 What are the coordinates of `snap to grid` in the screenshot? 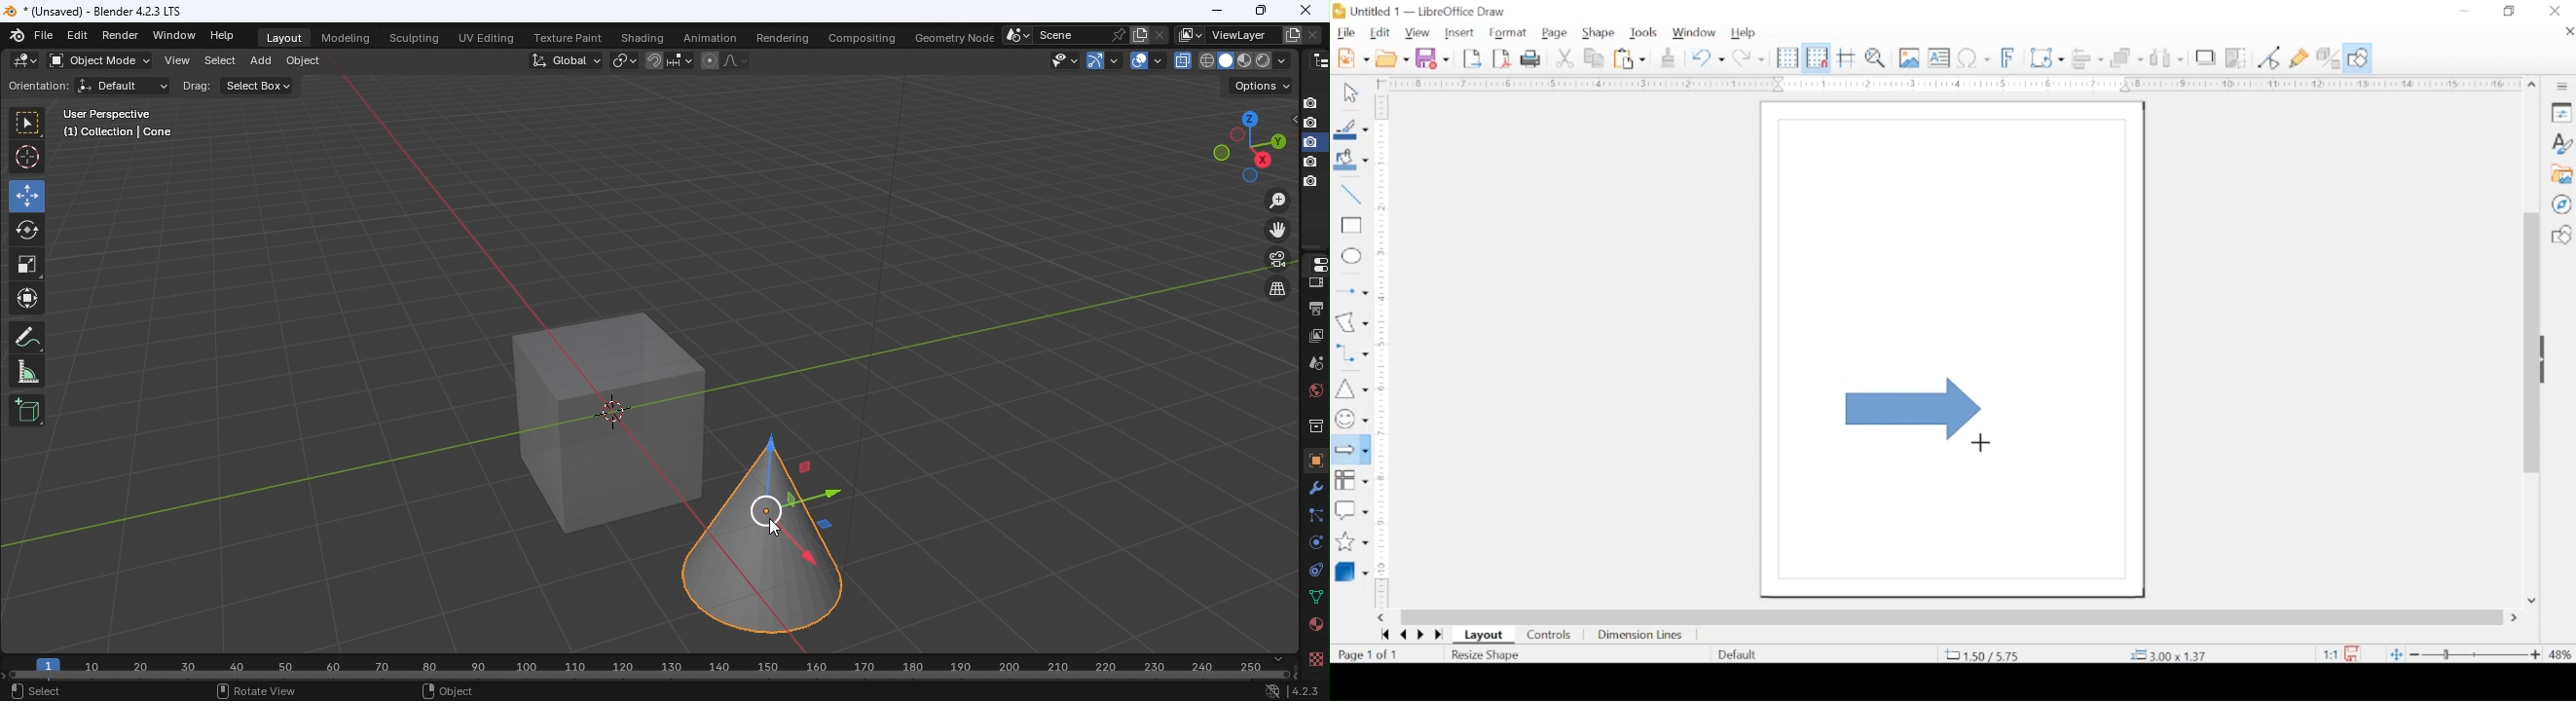 It's located at (1817, 57).